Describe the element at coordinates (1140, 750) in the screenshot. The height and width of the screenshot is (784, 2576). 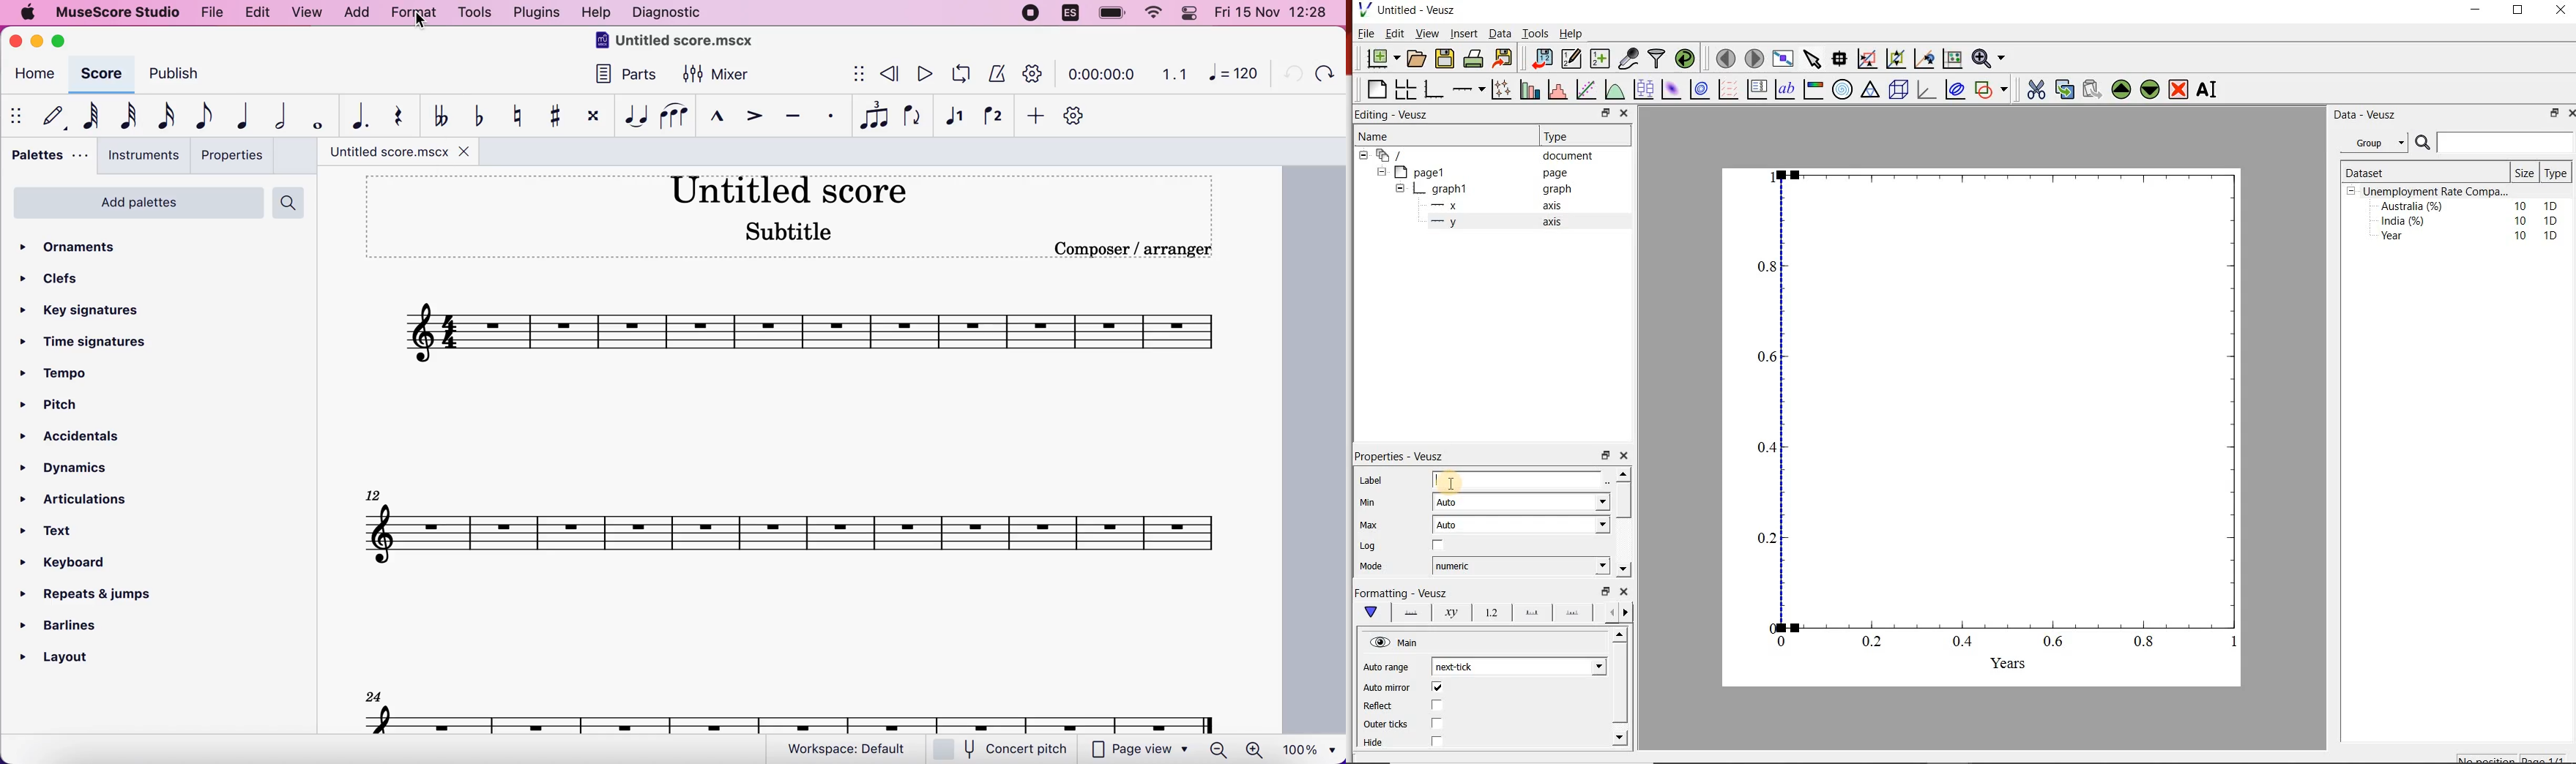
I see `page view` at that location.